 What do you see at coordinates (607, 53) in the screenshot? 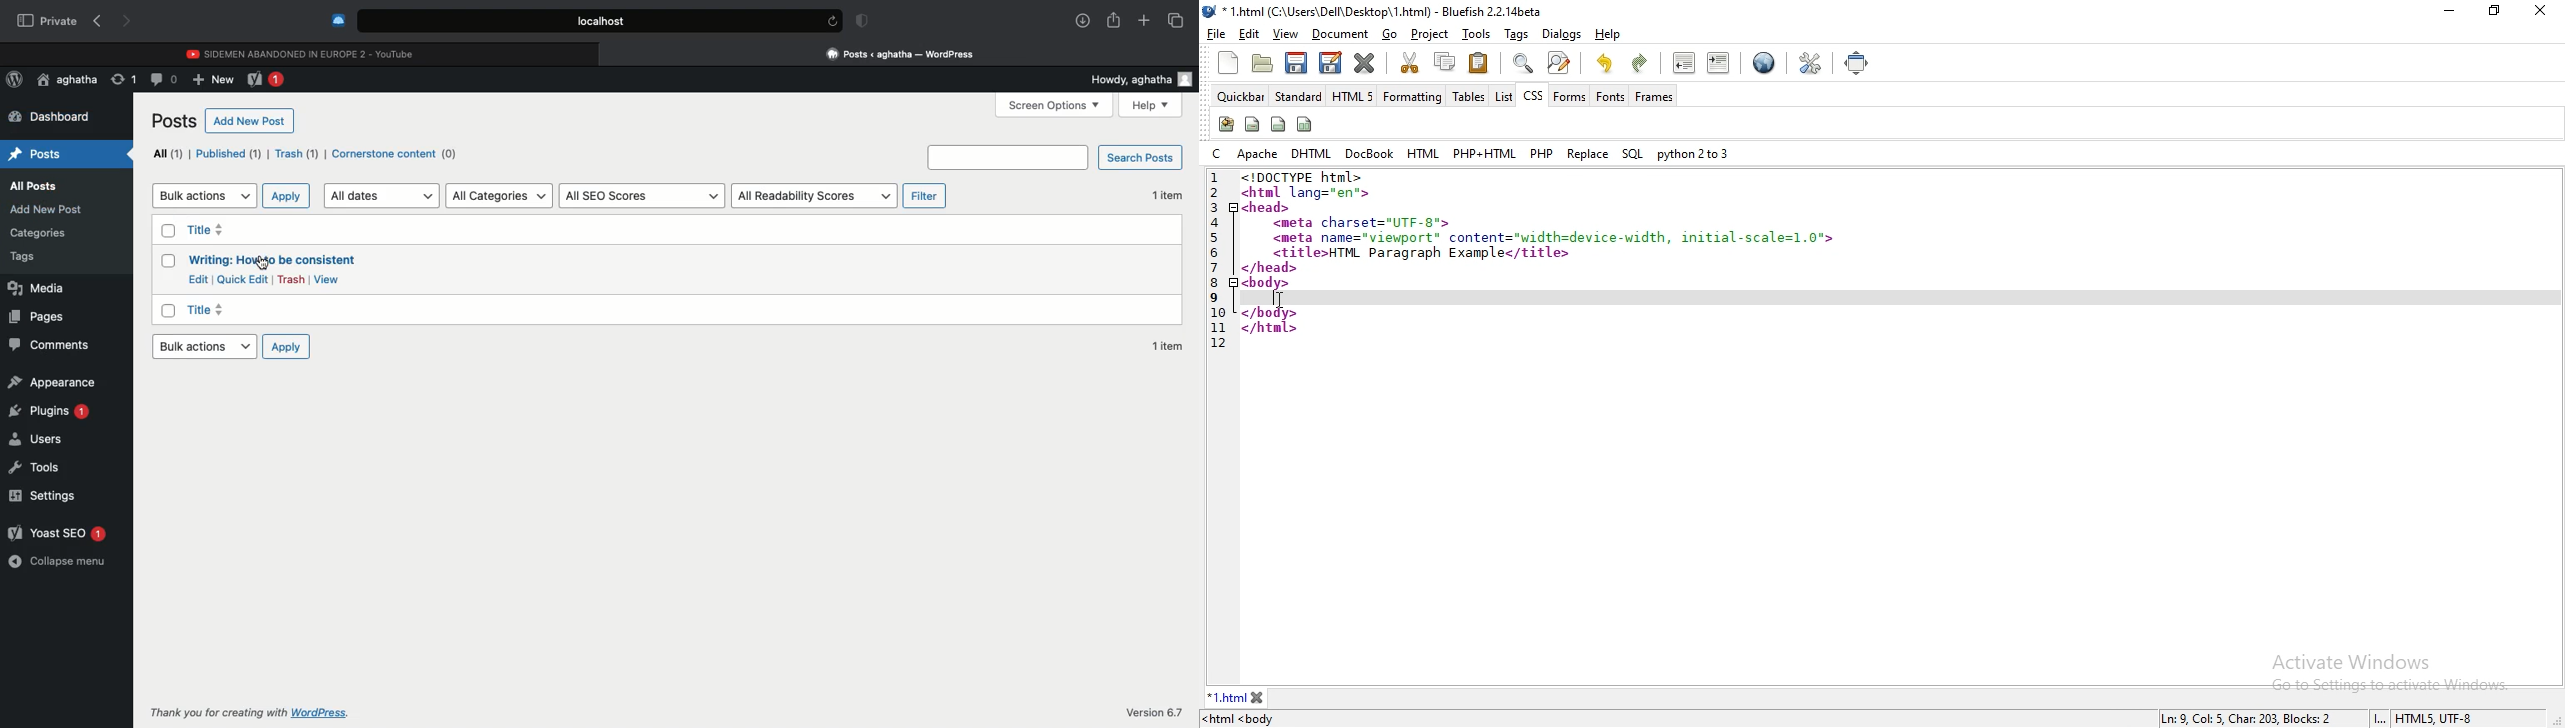
I see `close` at bounding box center [607, 53].